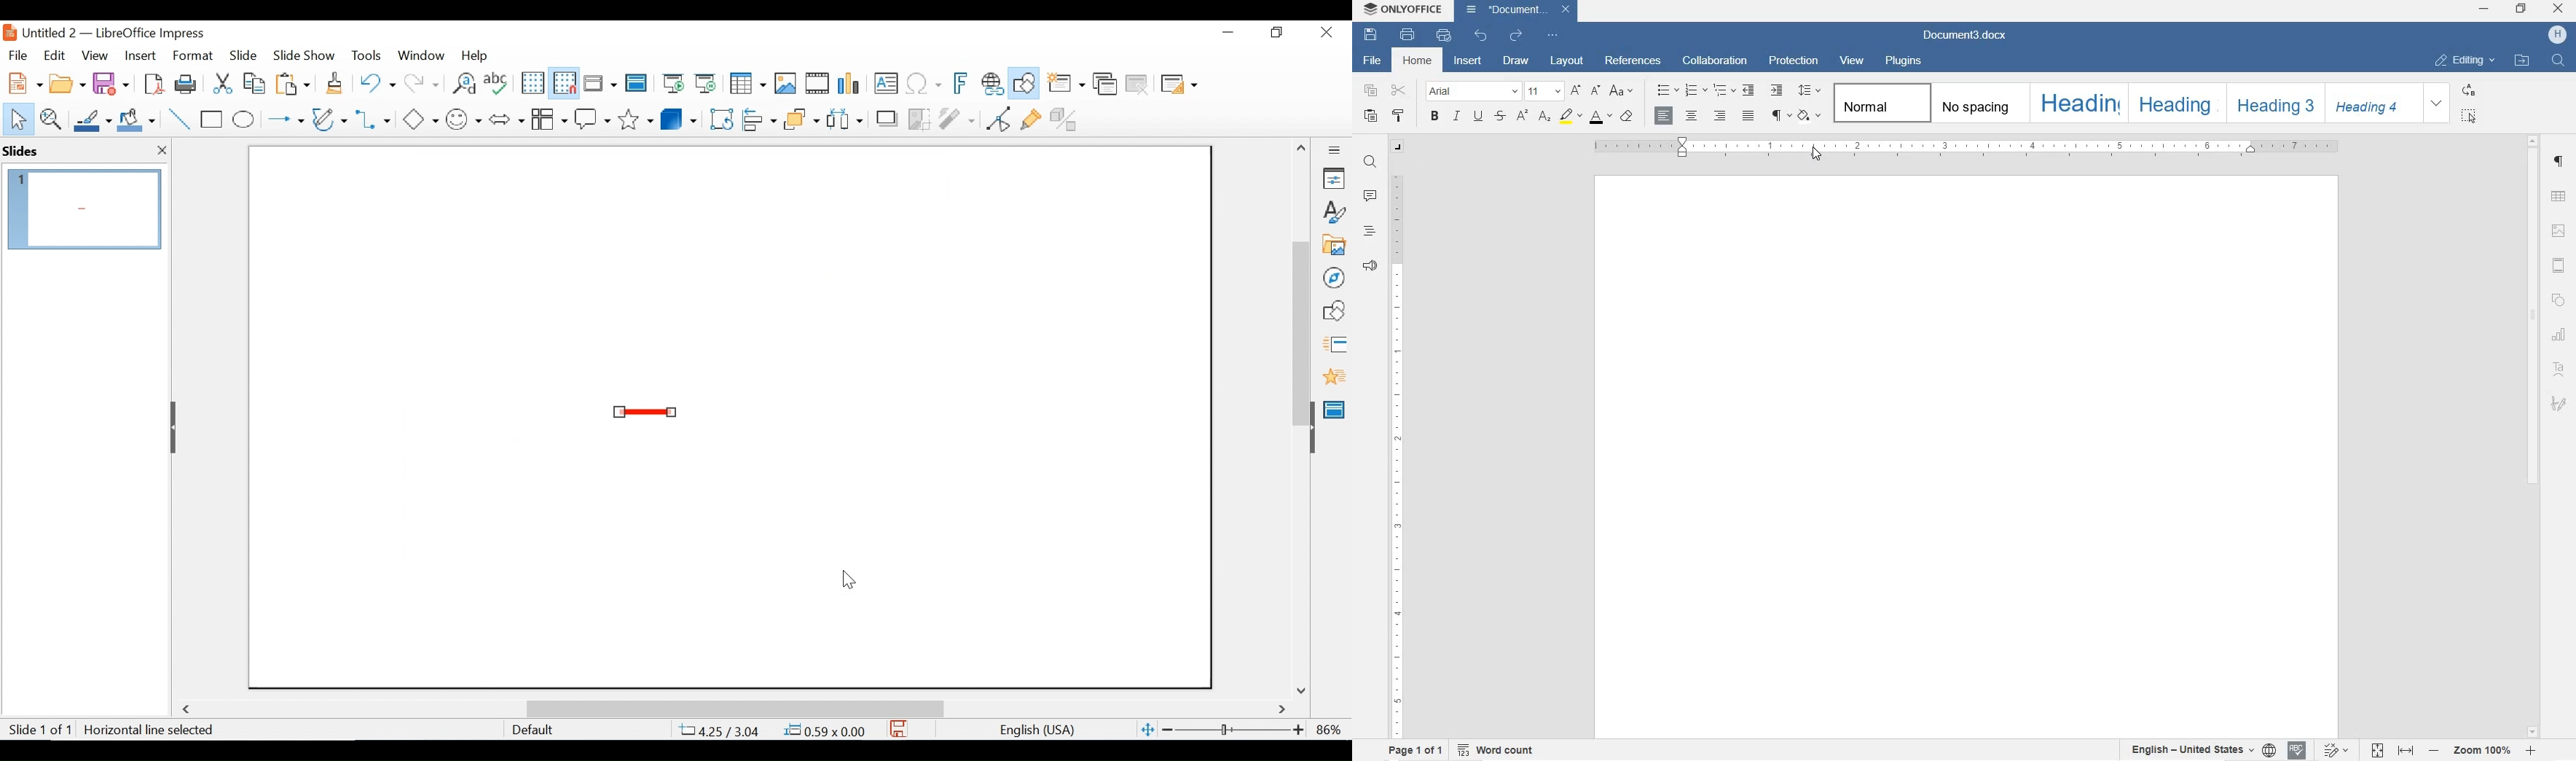  I want to click on Close, so click(1325, 33).